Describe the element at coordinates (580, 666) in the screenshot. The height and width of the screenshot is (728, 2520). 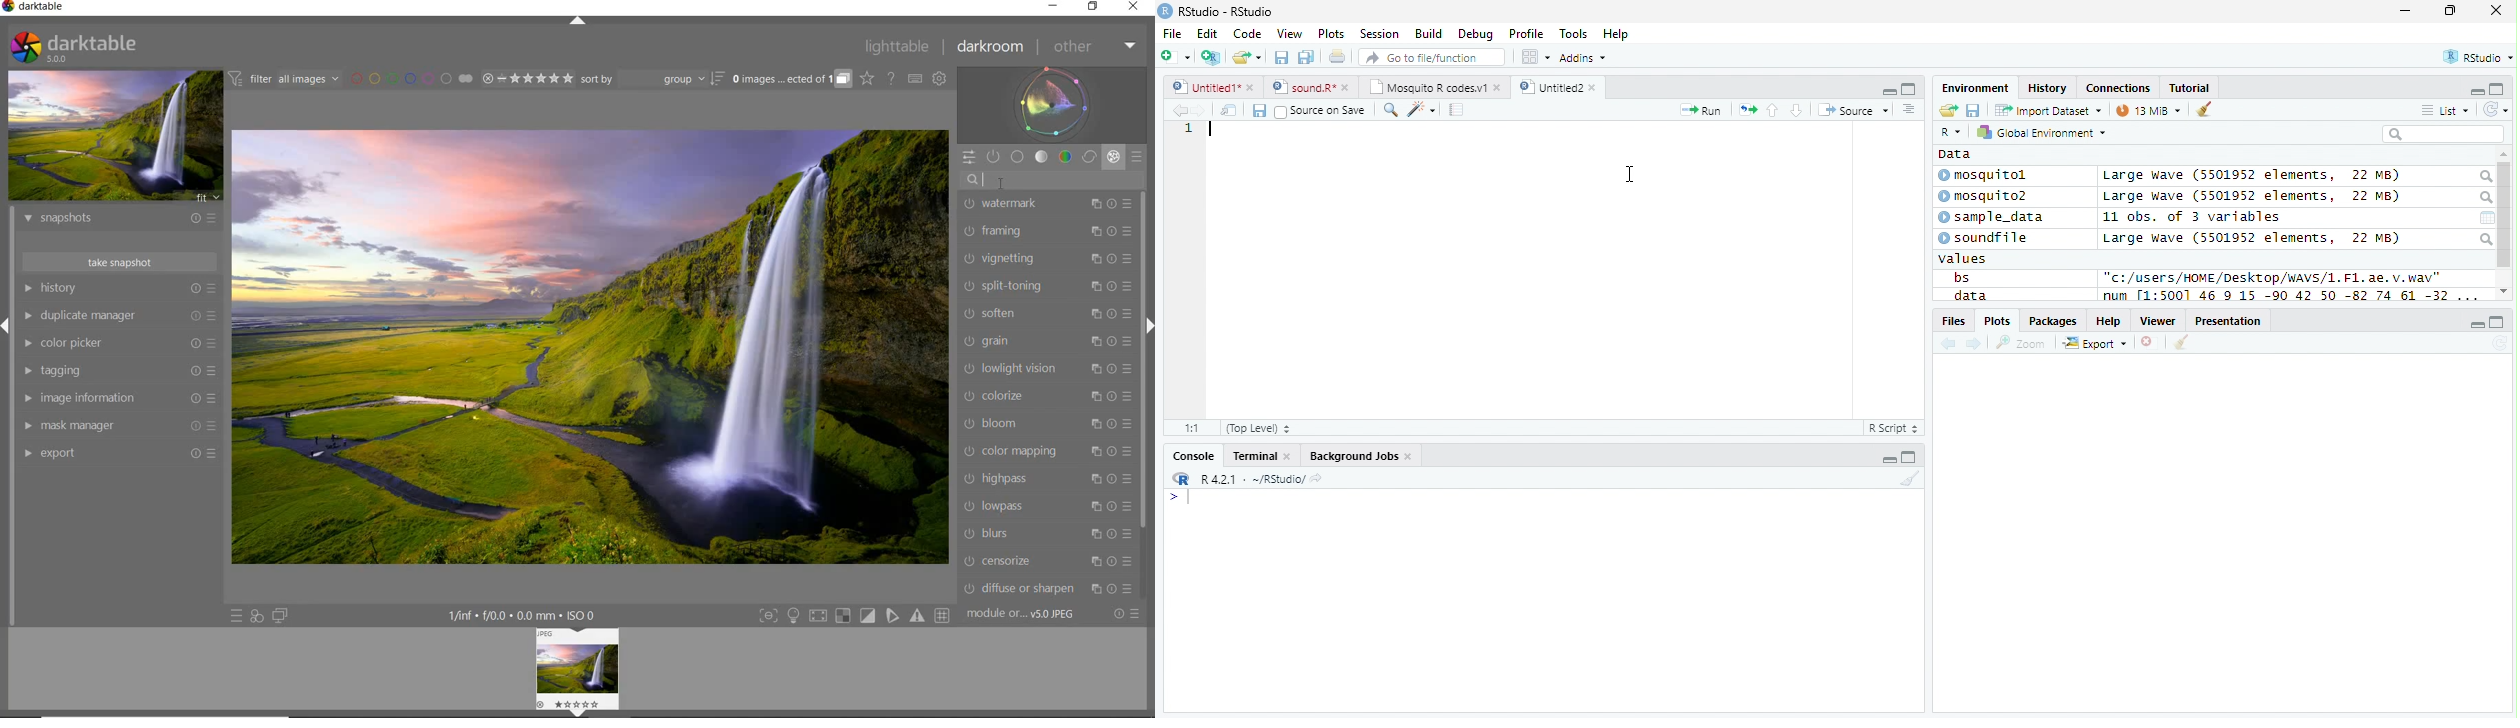
I see `` at that location.